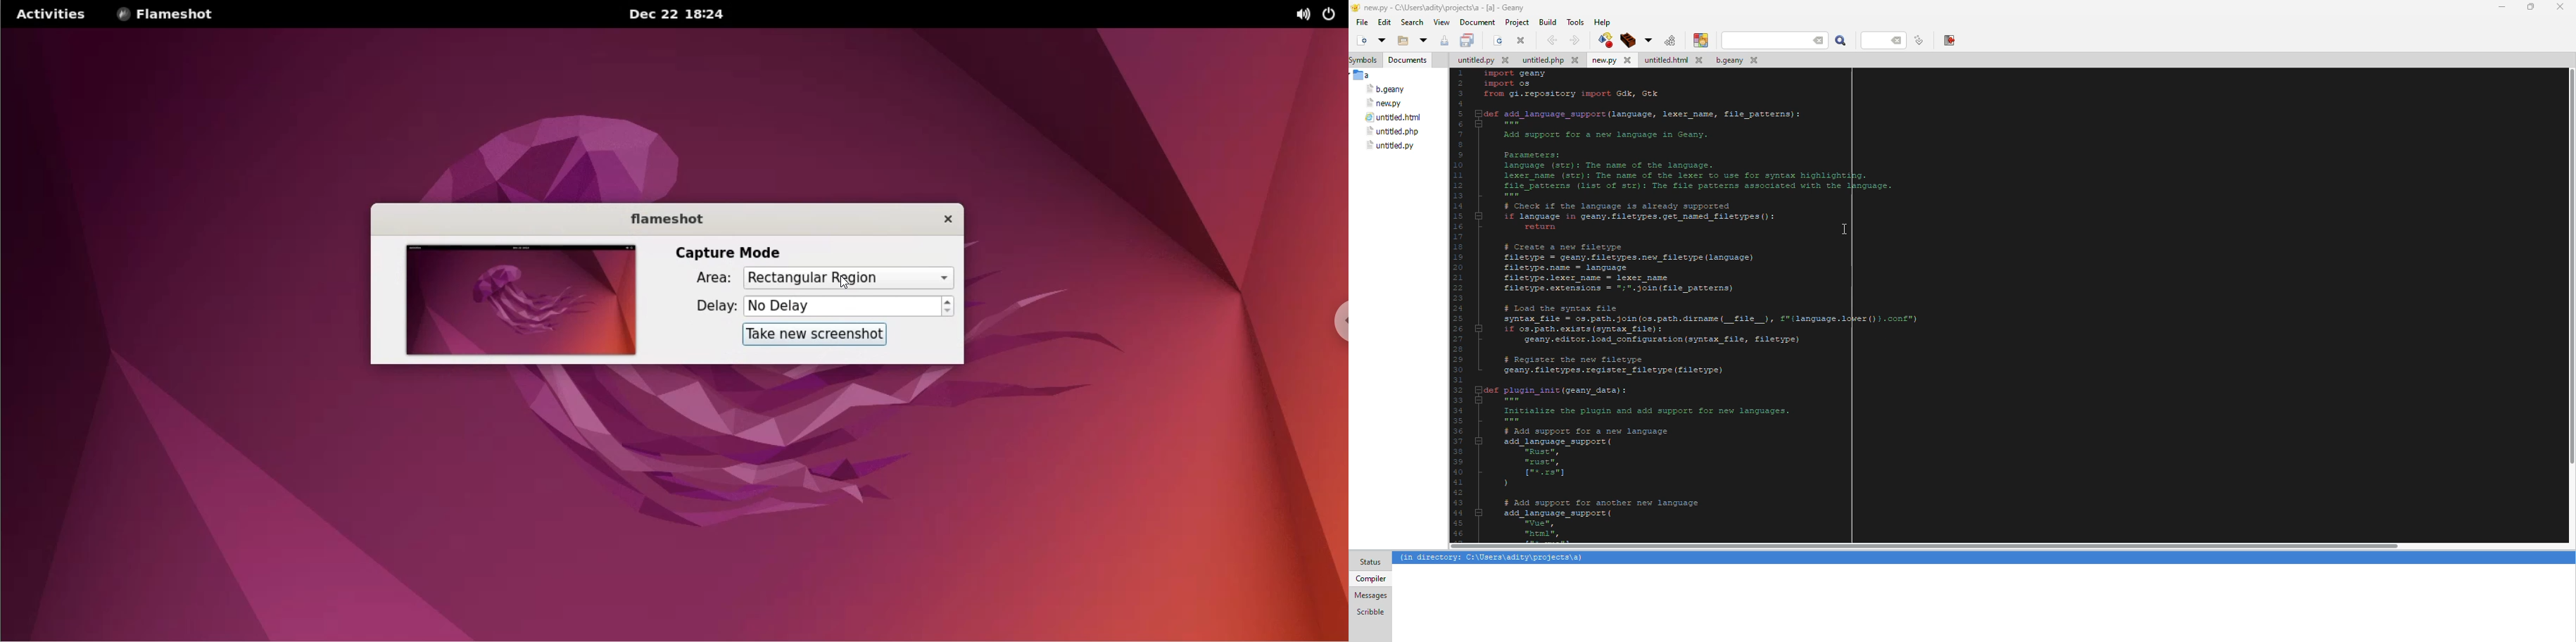 This screenshot has width=2576, height=644. I want to click on file, so click(1394, 117).